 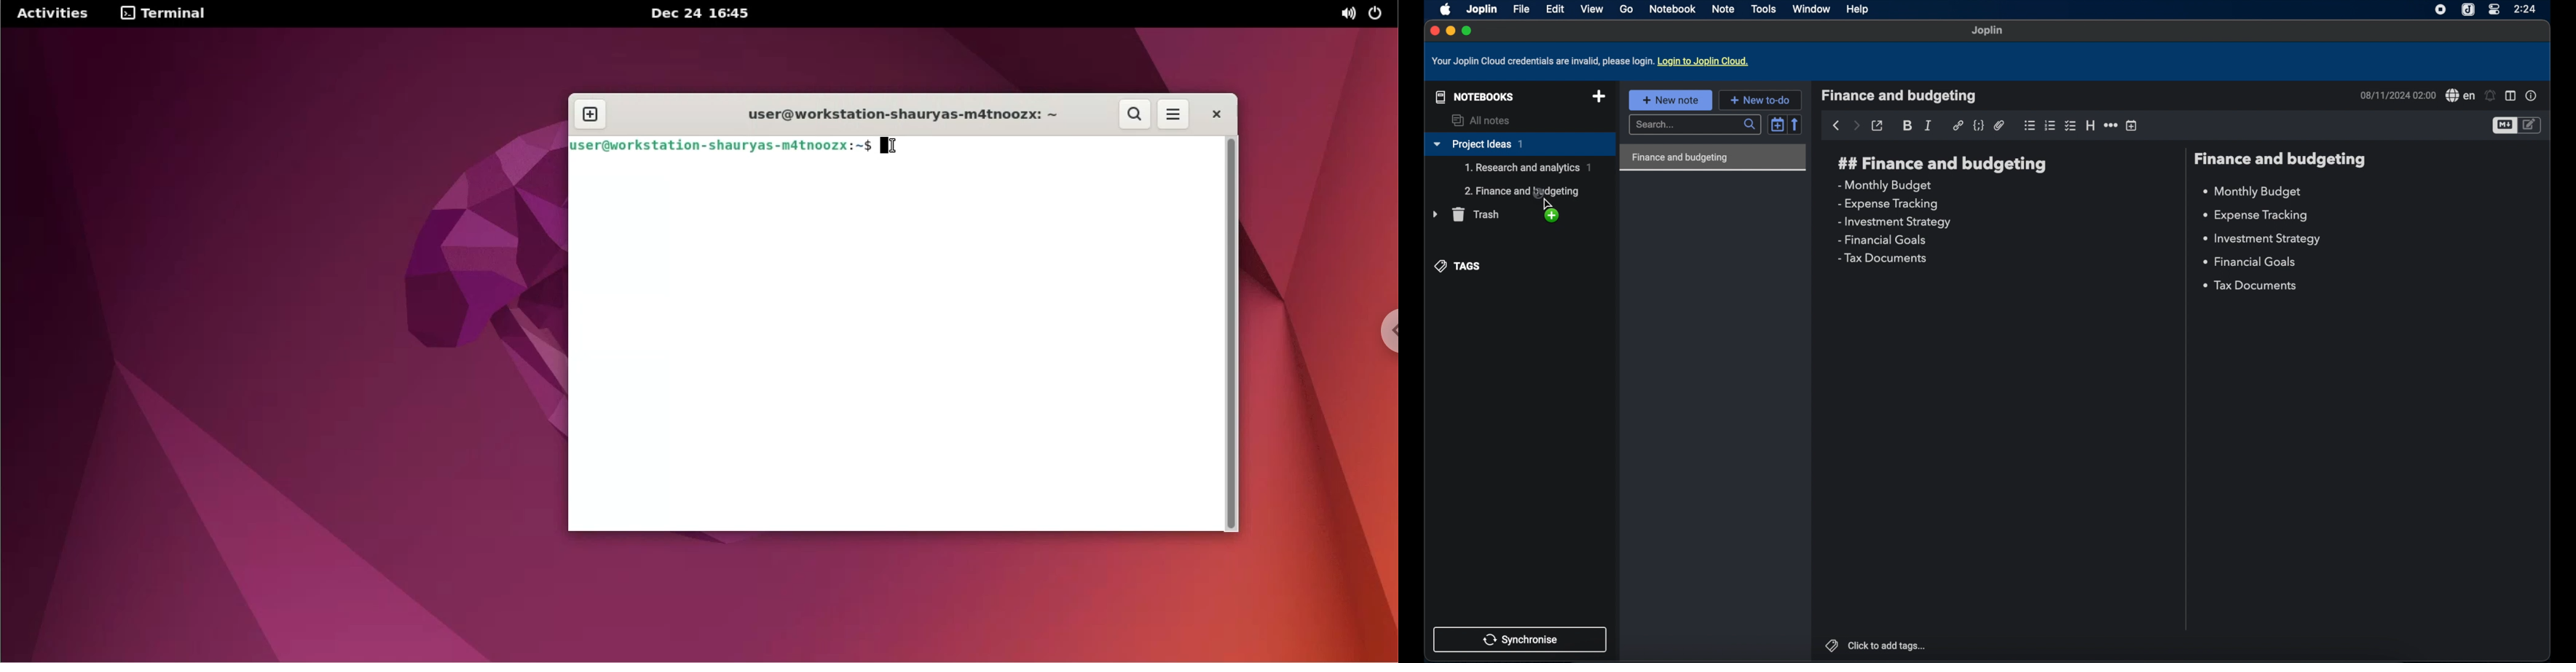 I want to click on financial goals, so click(x=1882, y=241).